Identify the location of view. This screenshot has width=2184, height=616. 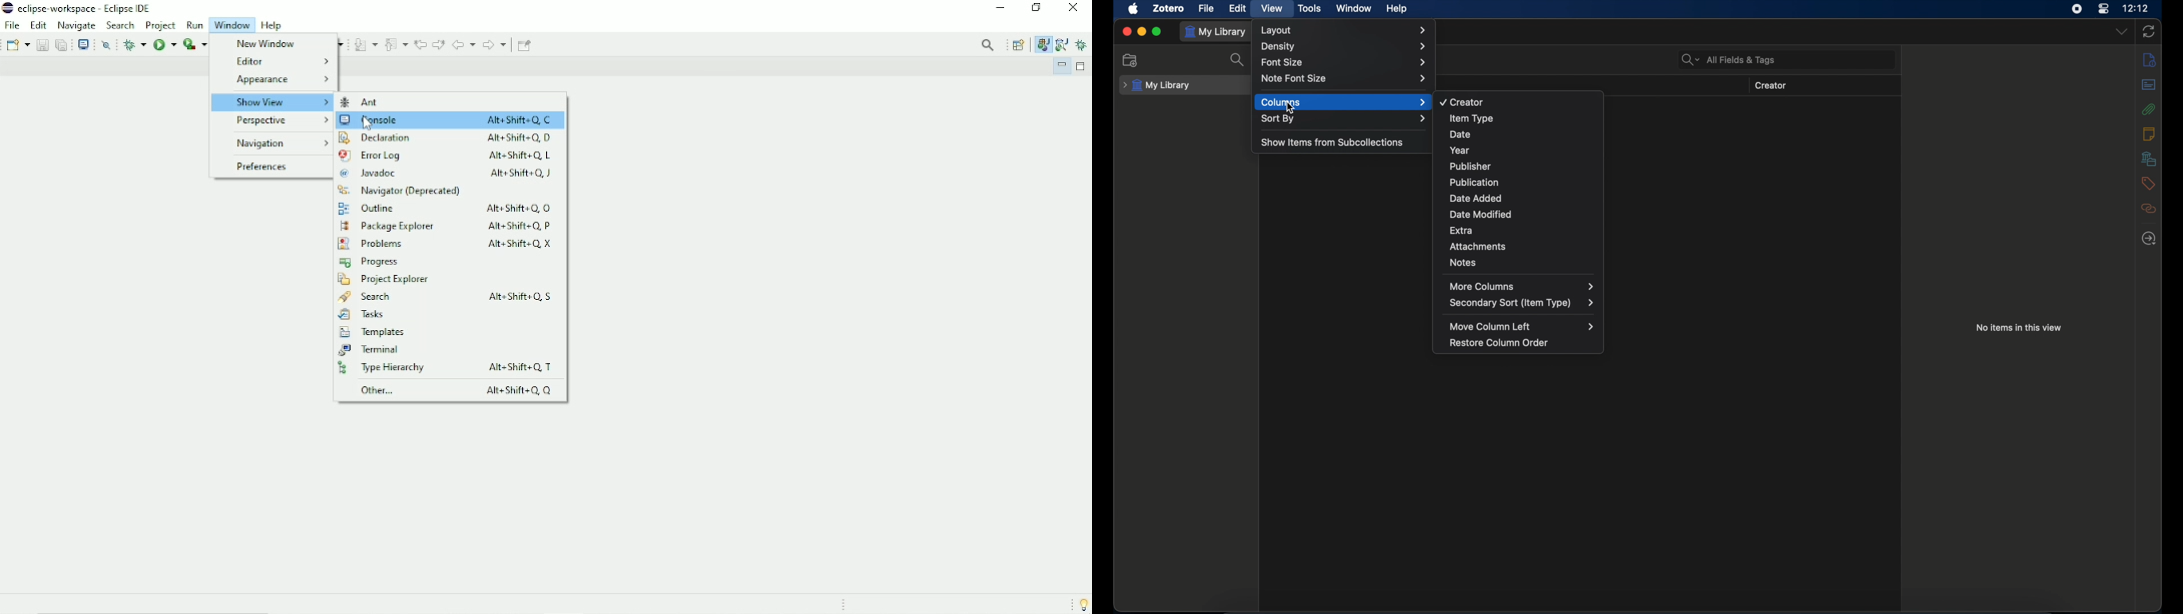
(1271, 8).